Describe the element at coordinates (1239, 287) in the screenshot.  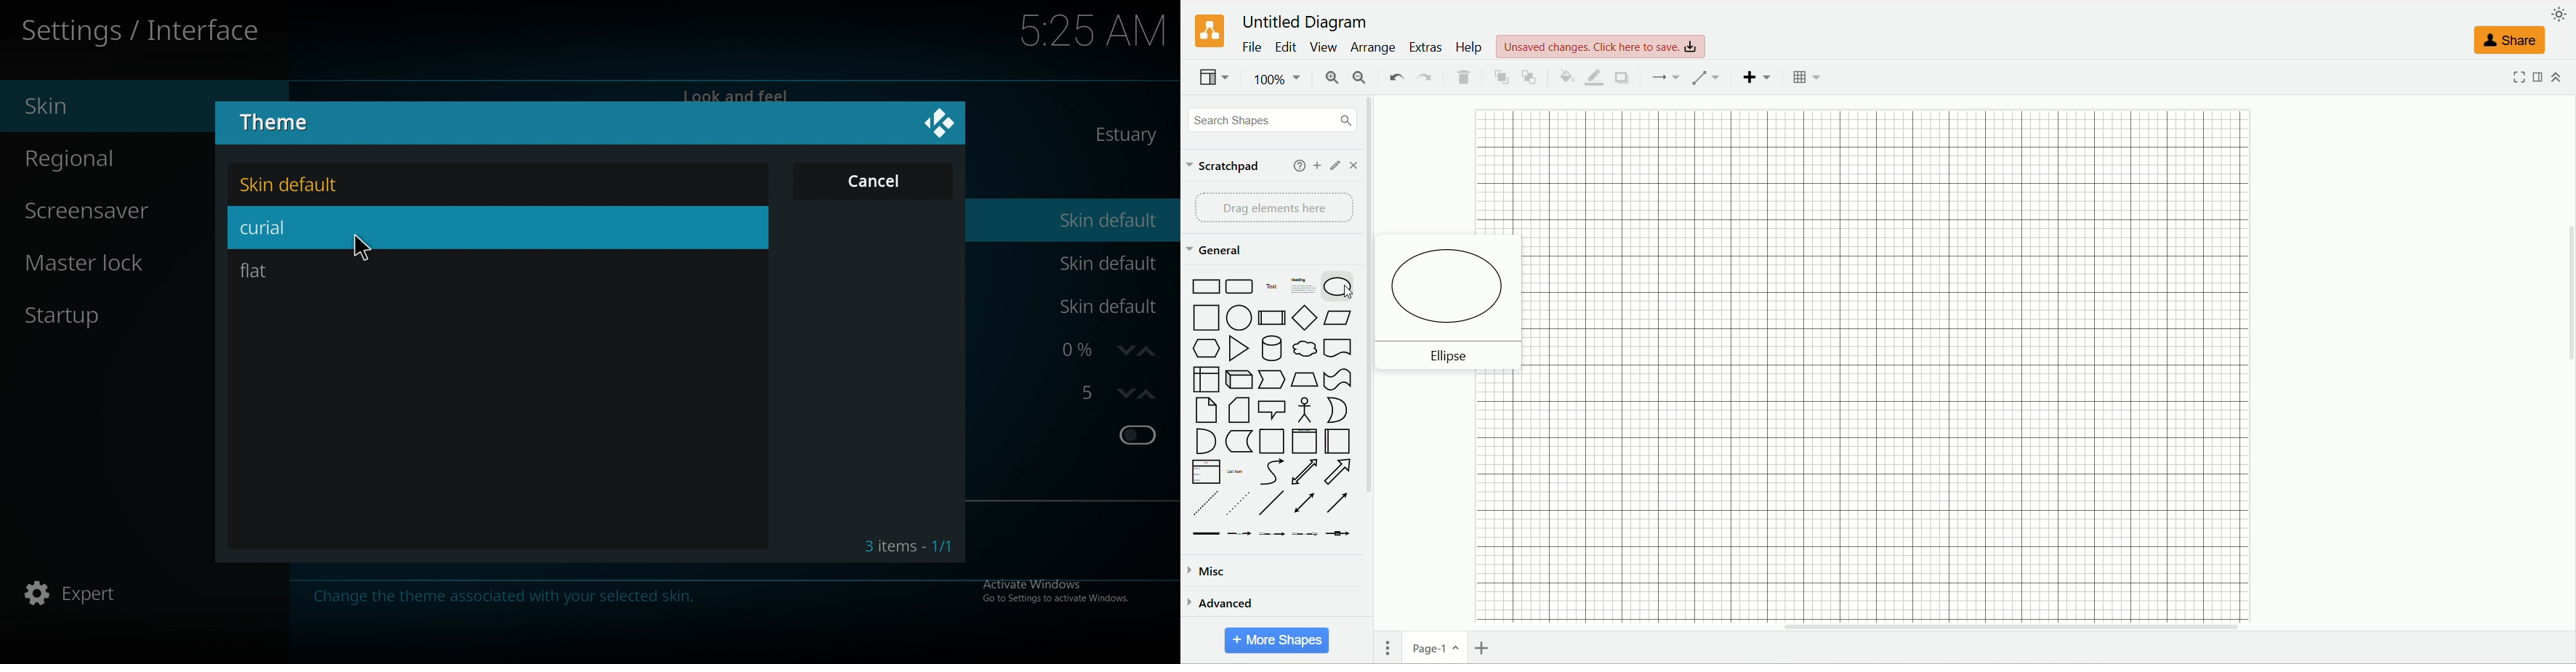
I see `rounded rectangle` at that location.